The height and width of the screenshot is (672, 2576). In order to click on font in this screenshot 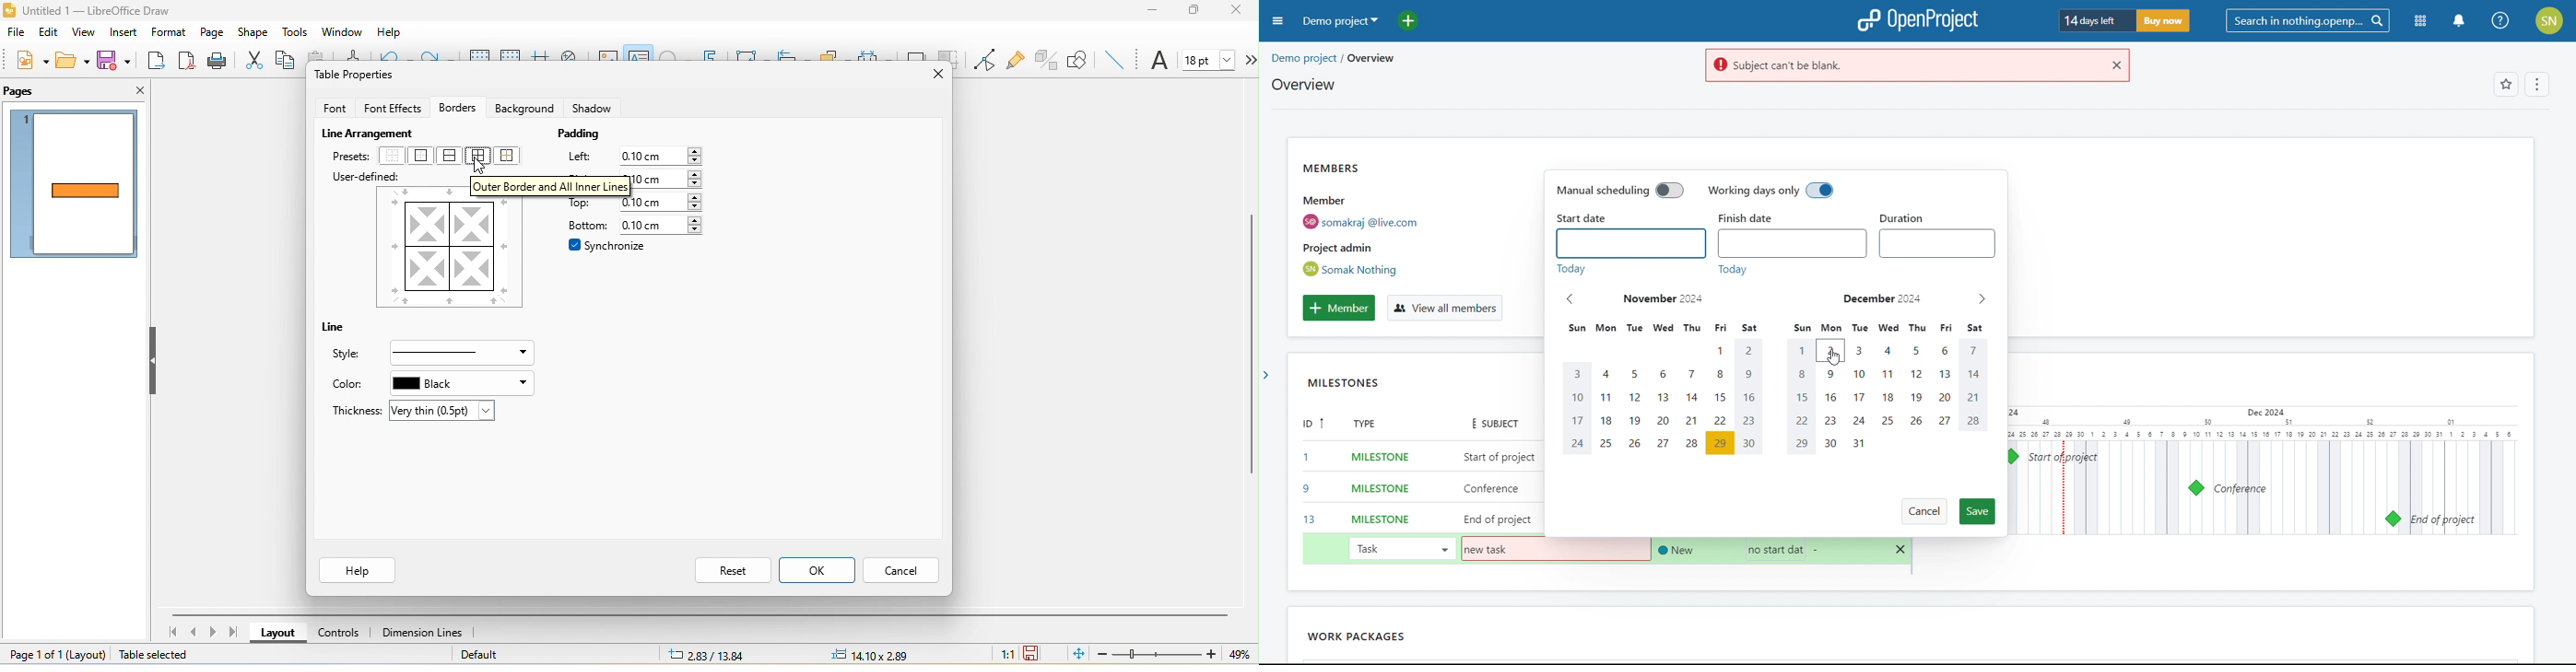, I will do `click(1159, 62)`.